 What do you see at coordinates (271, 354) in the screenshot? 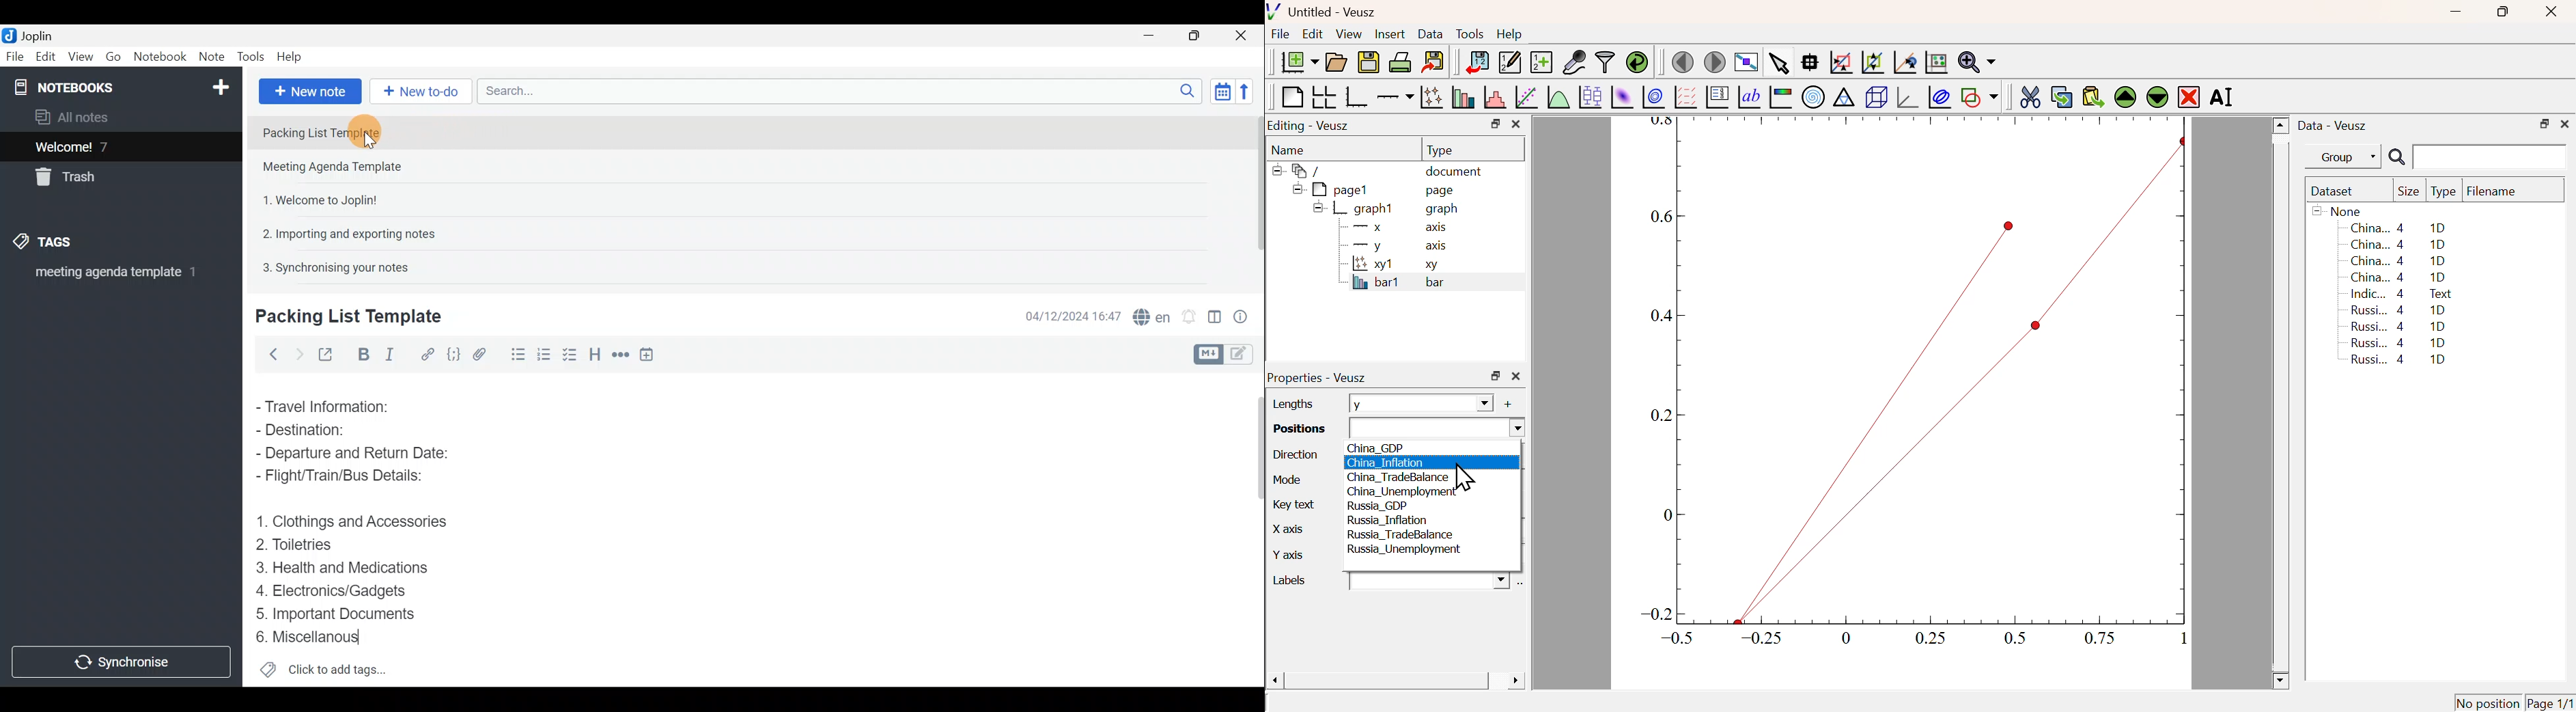
I see `Back` at bounding box center [271, 354].